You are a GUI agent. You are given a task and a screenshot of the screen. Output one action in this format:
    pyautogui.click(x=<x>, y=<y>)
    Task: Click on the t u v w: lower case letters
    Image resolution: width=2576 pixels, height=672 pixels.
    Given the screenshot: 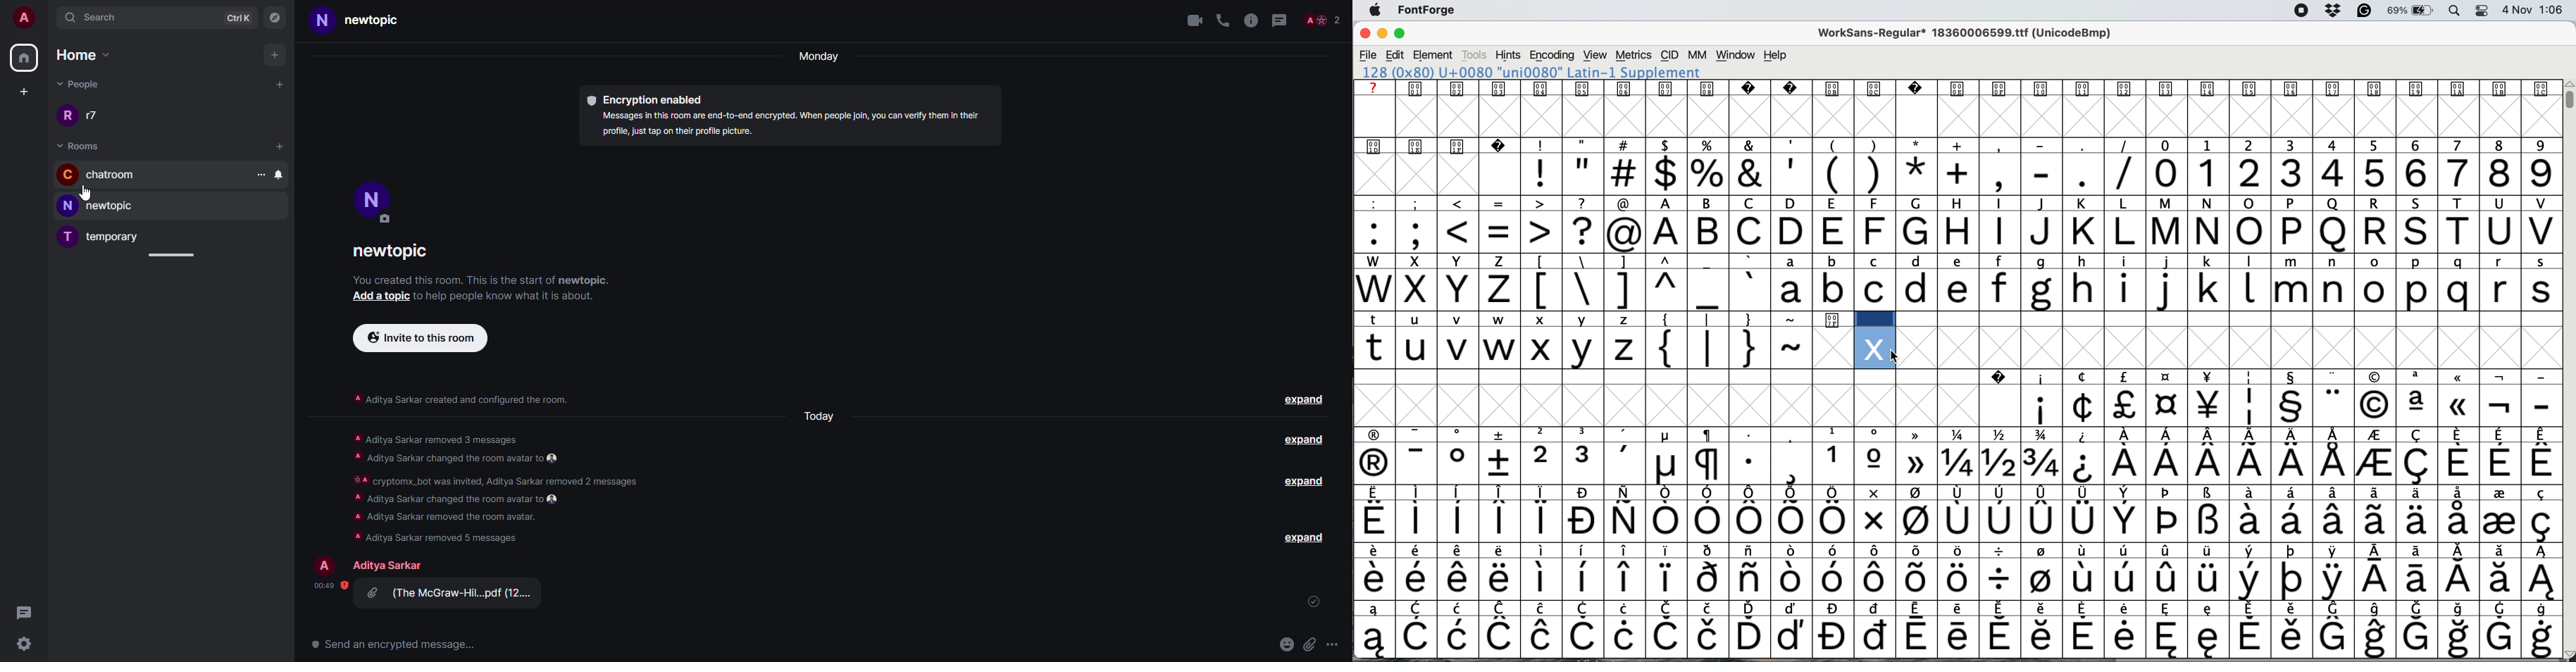 What is the action you would take?
    pyautogui.click(x=1439, y=349)
    